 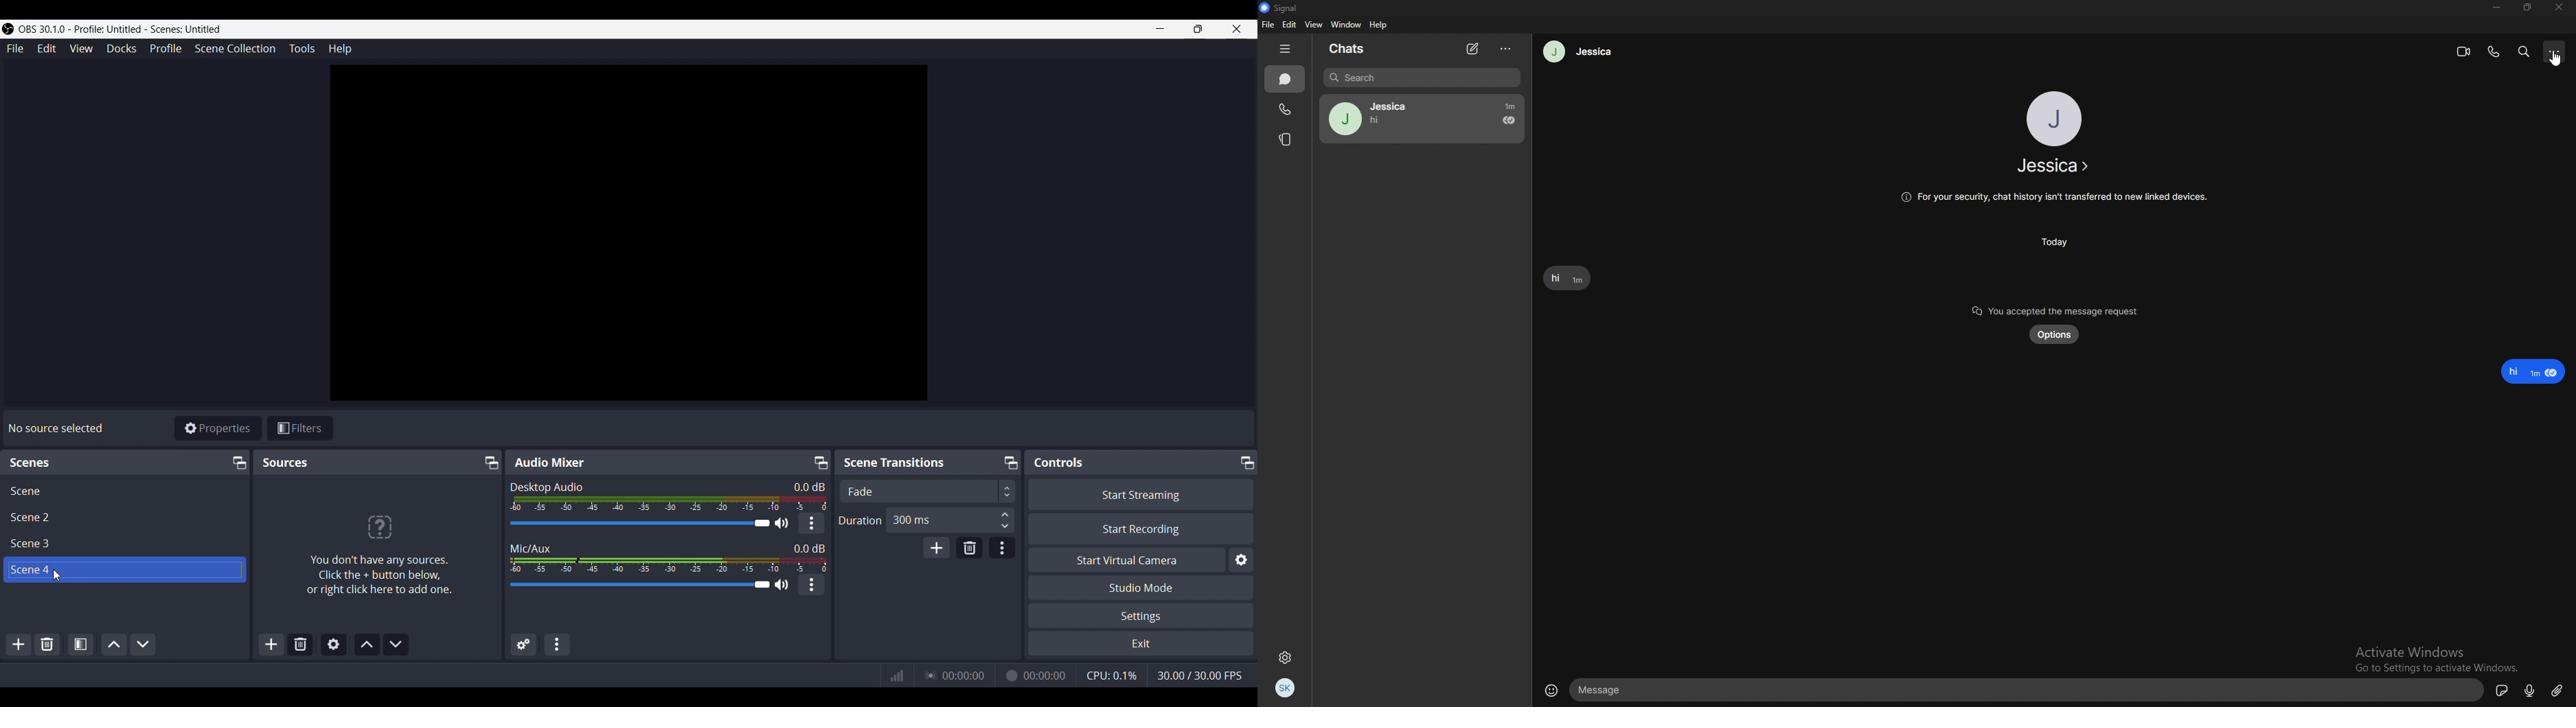 I want to click on Audio Slider, so click(x=640, y=523).